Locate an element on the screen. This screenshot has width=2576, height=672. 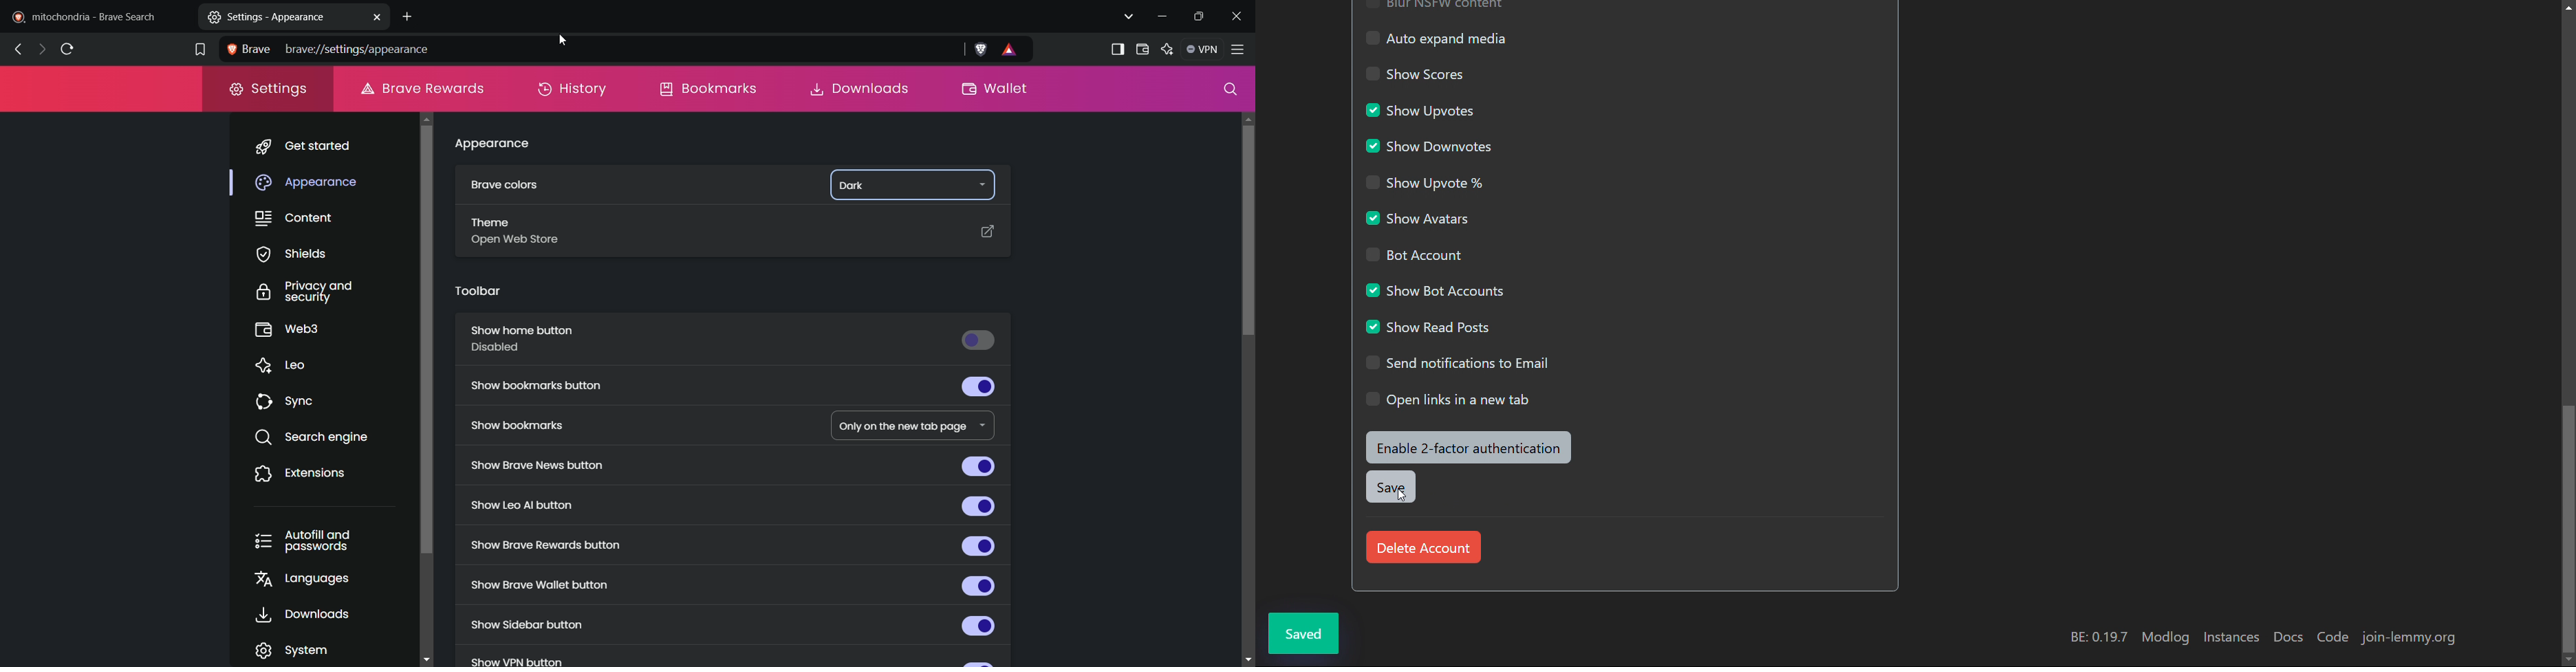
languages is located at coordinates (311, 581).